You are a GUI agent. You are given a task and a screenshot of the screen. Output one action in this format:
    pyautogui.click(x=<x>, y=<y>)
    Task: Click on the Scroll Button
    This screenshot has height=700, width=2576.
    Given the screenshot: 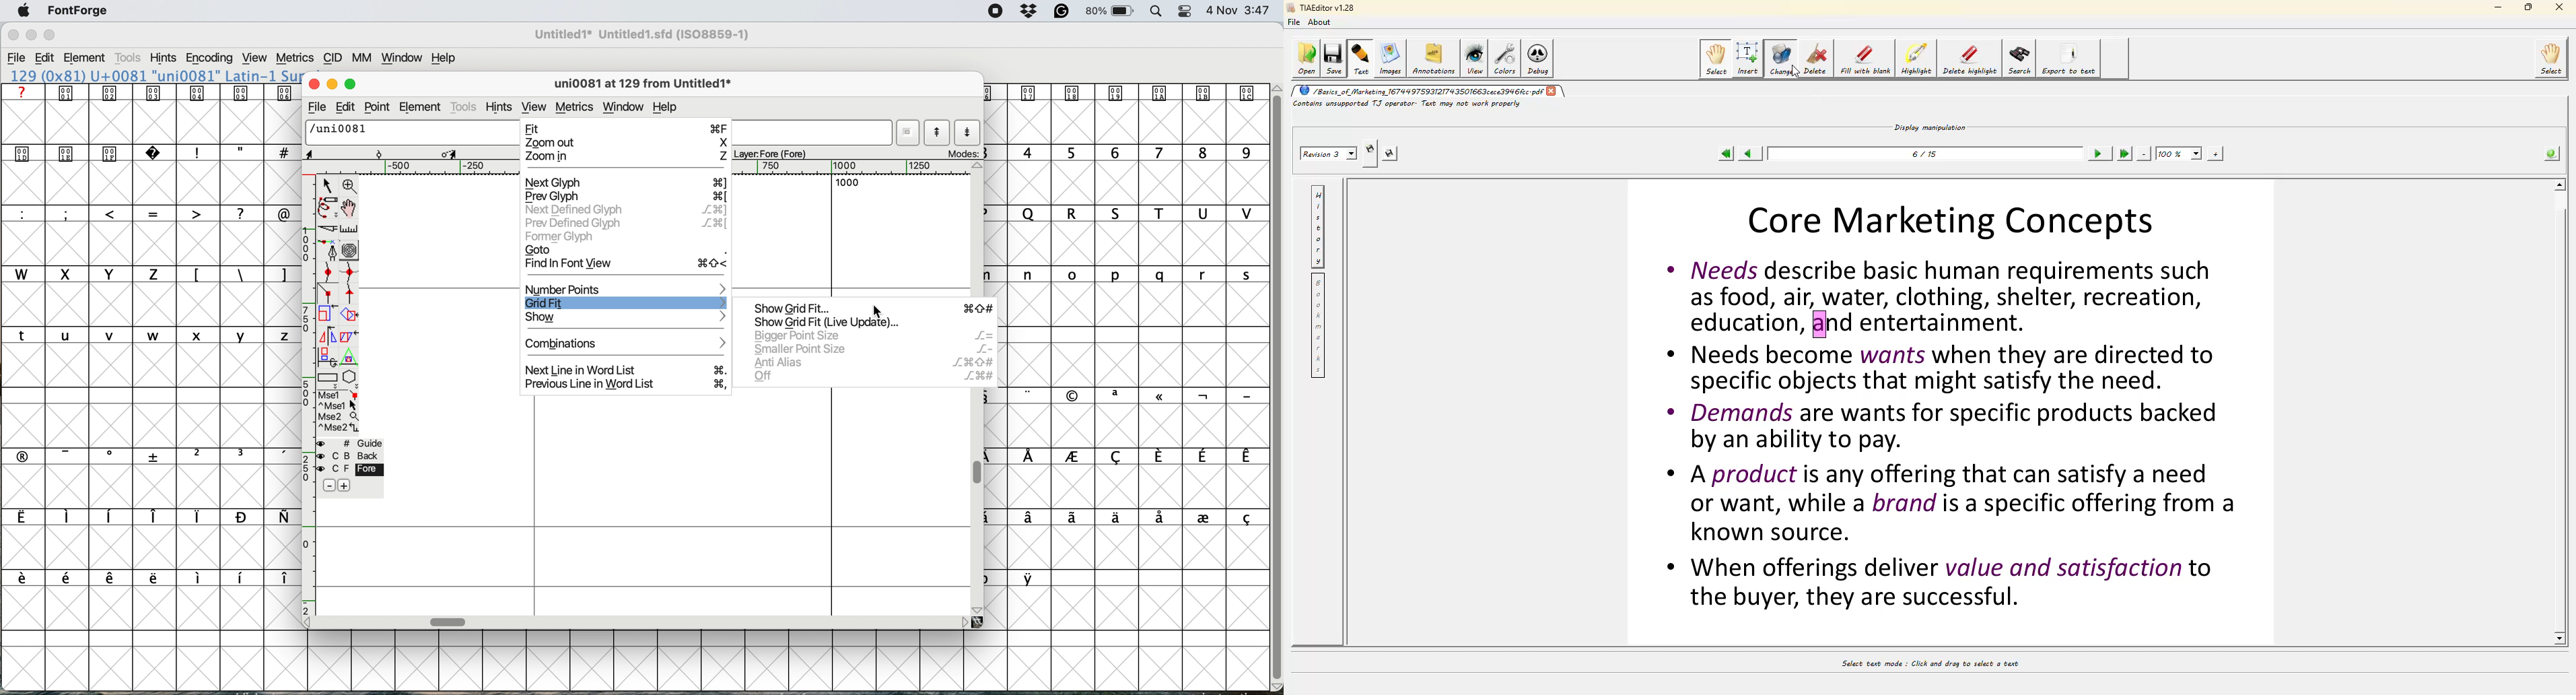 What is the action you would take?
    pyautogui.click(x=964, y=623)
    